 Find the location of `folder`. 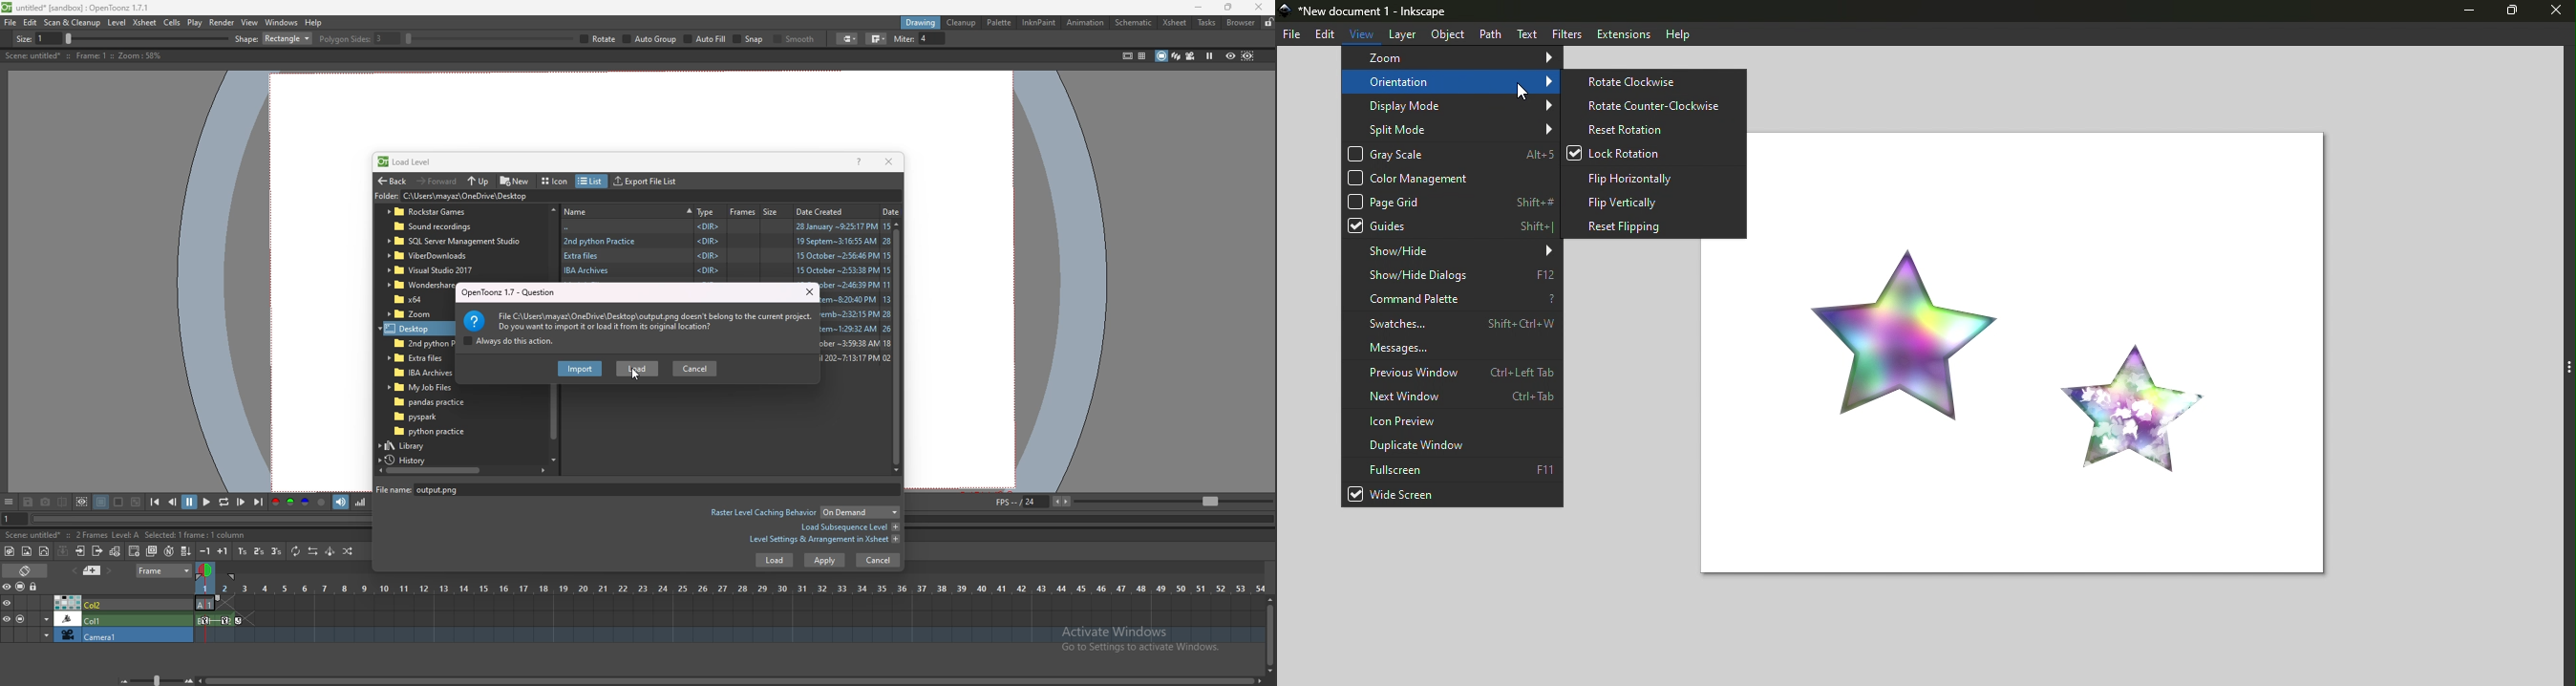

folder is located at coordinates (455, 241).